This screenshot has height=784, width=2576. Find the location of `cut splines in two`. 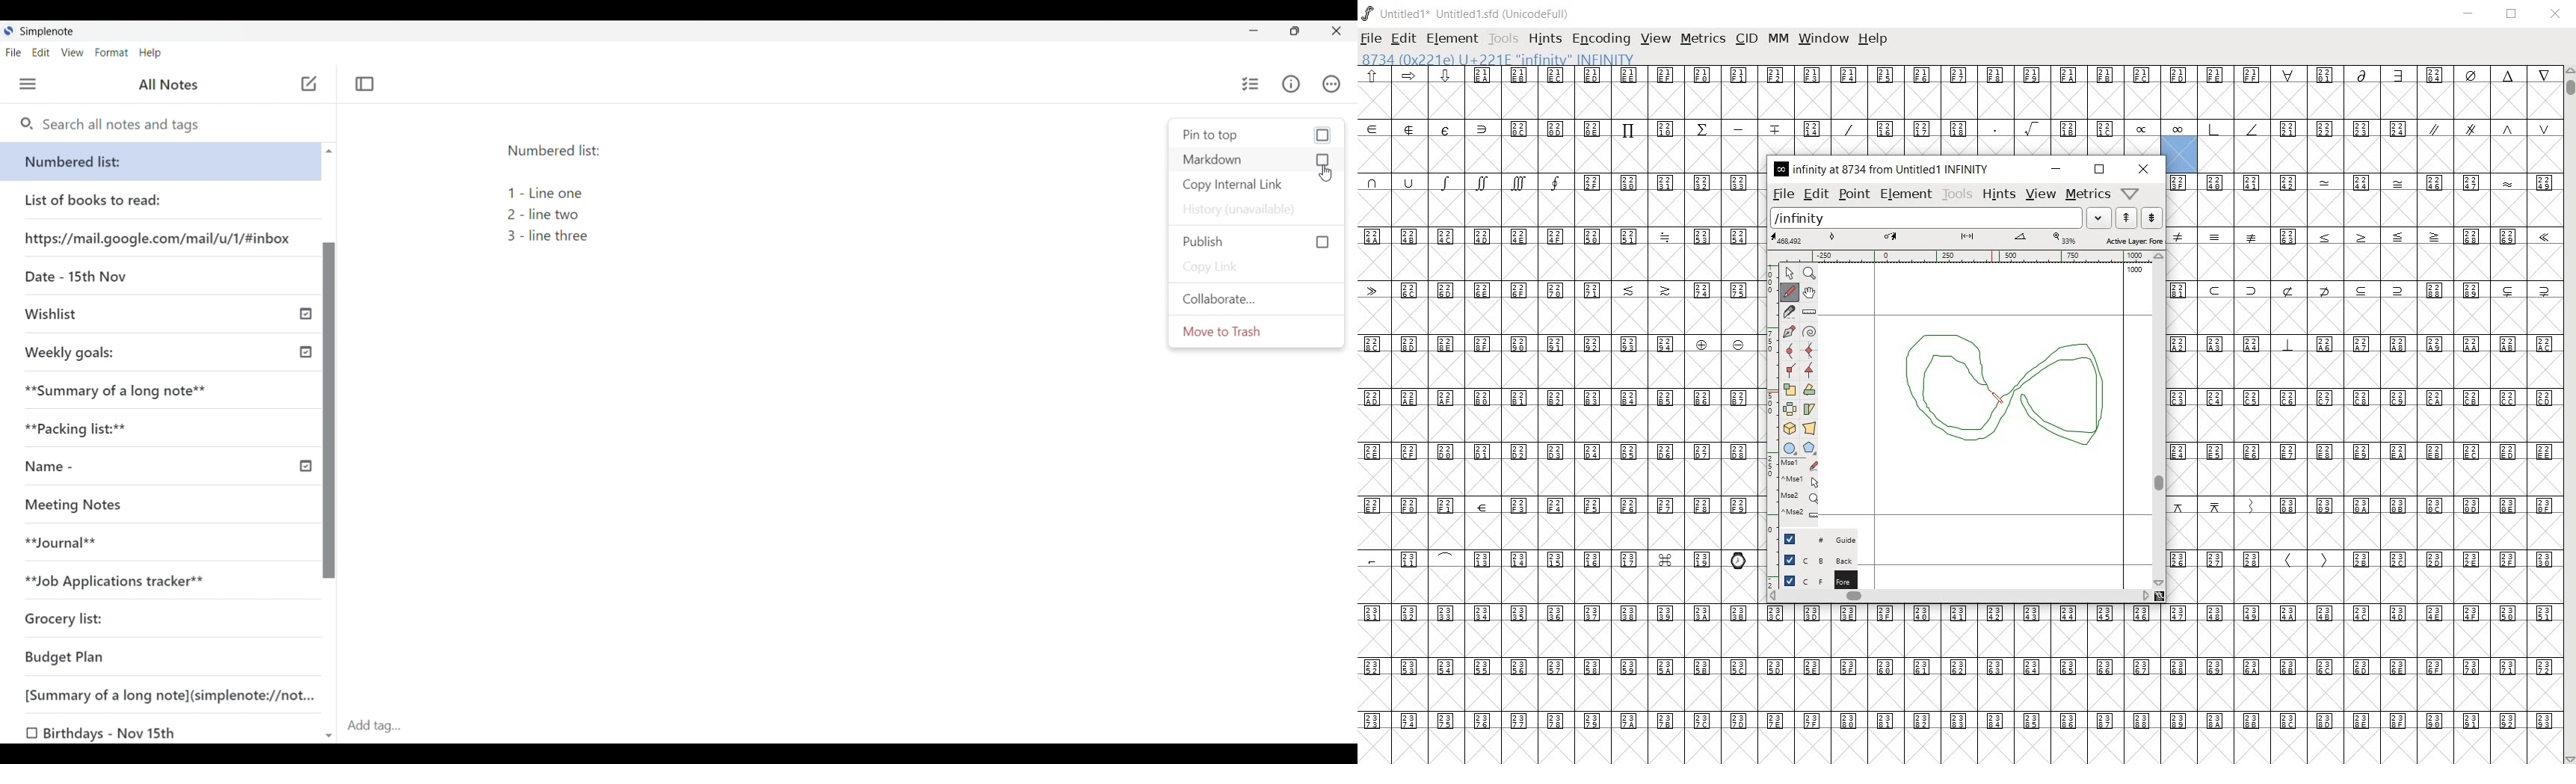

cut splines in two is located at coordinates (1788, 309).